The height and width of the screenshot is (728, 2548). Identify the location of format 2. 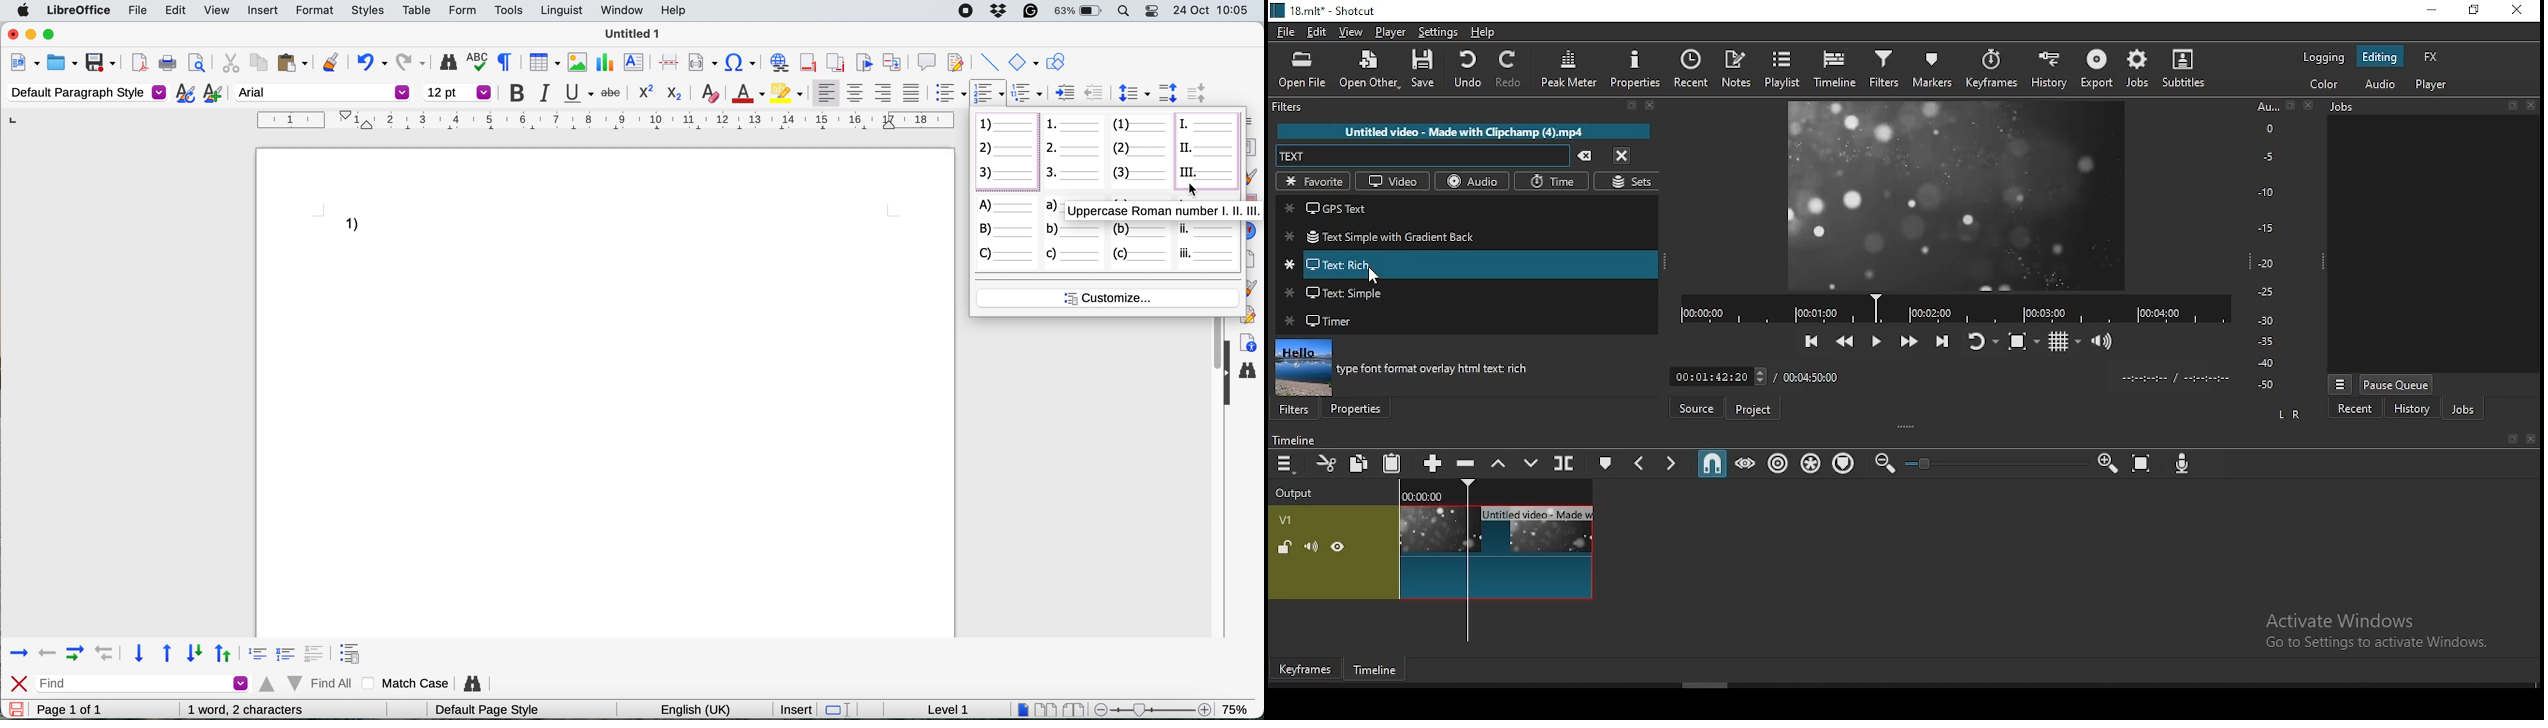
(288, 652).